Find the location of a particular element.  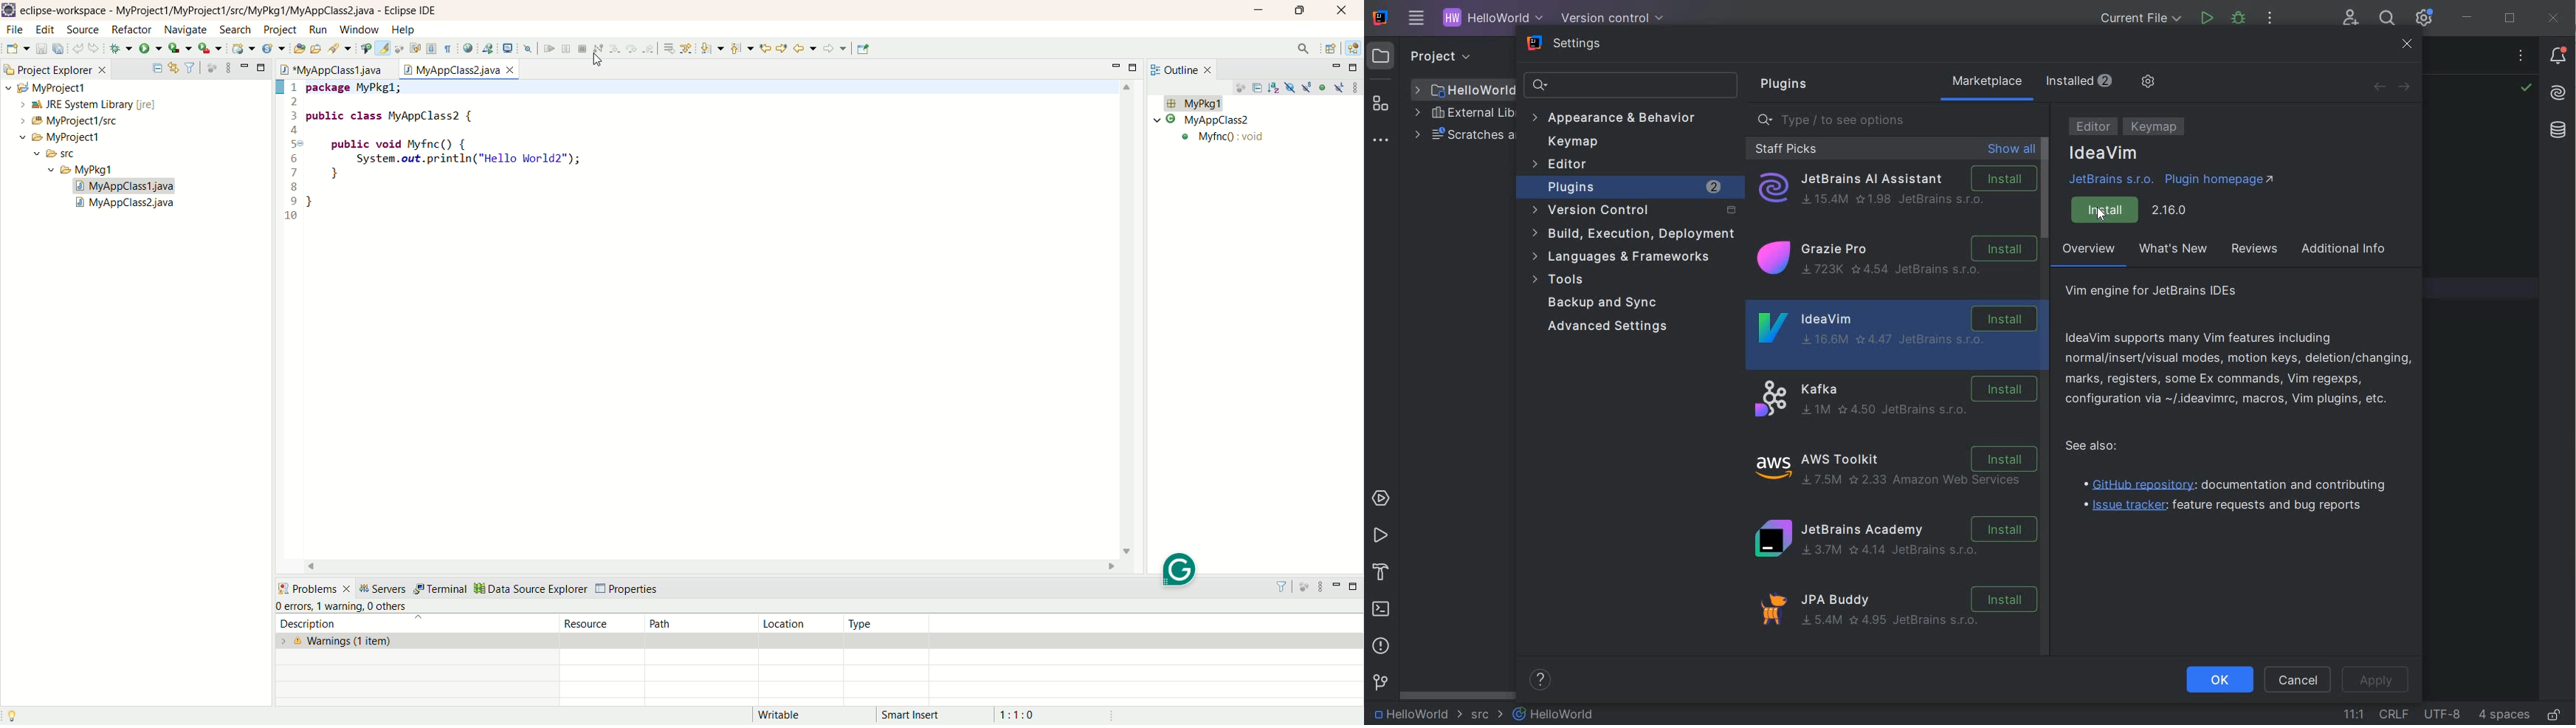

search settings is located at coordinates (1633, 86).